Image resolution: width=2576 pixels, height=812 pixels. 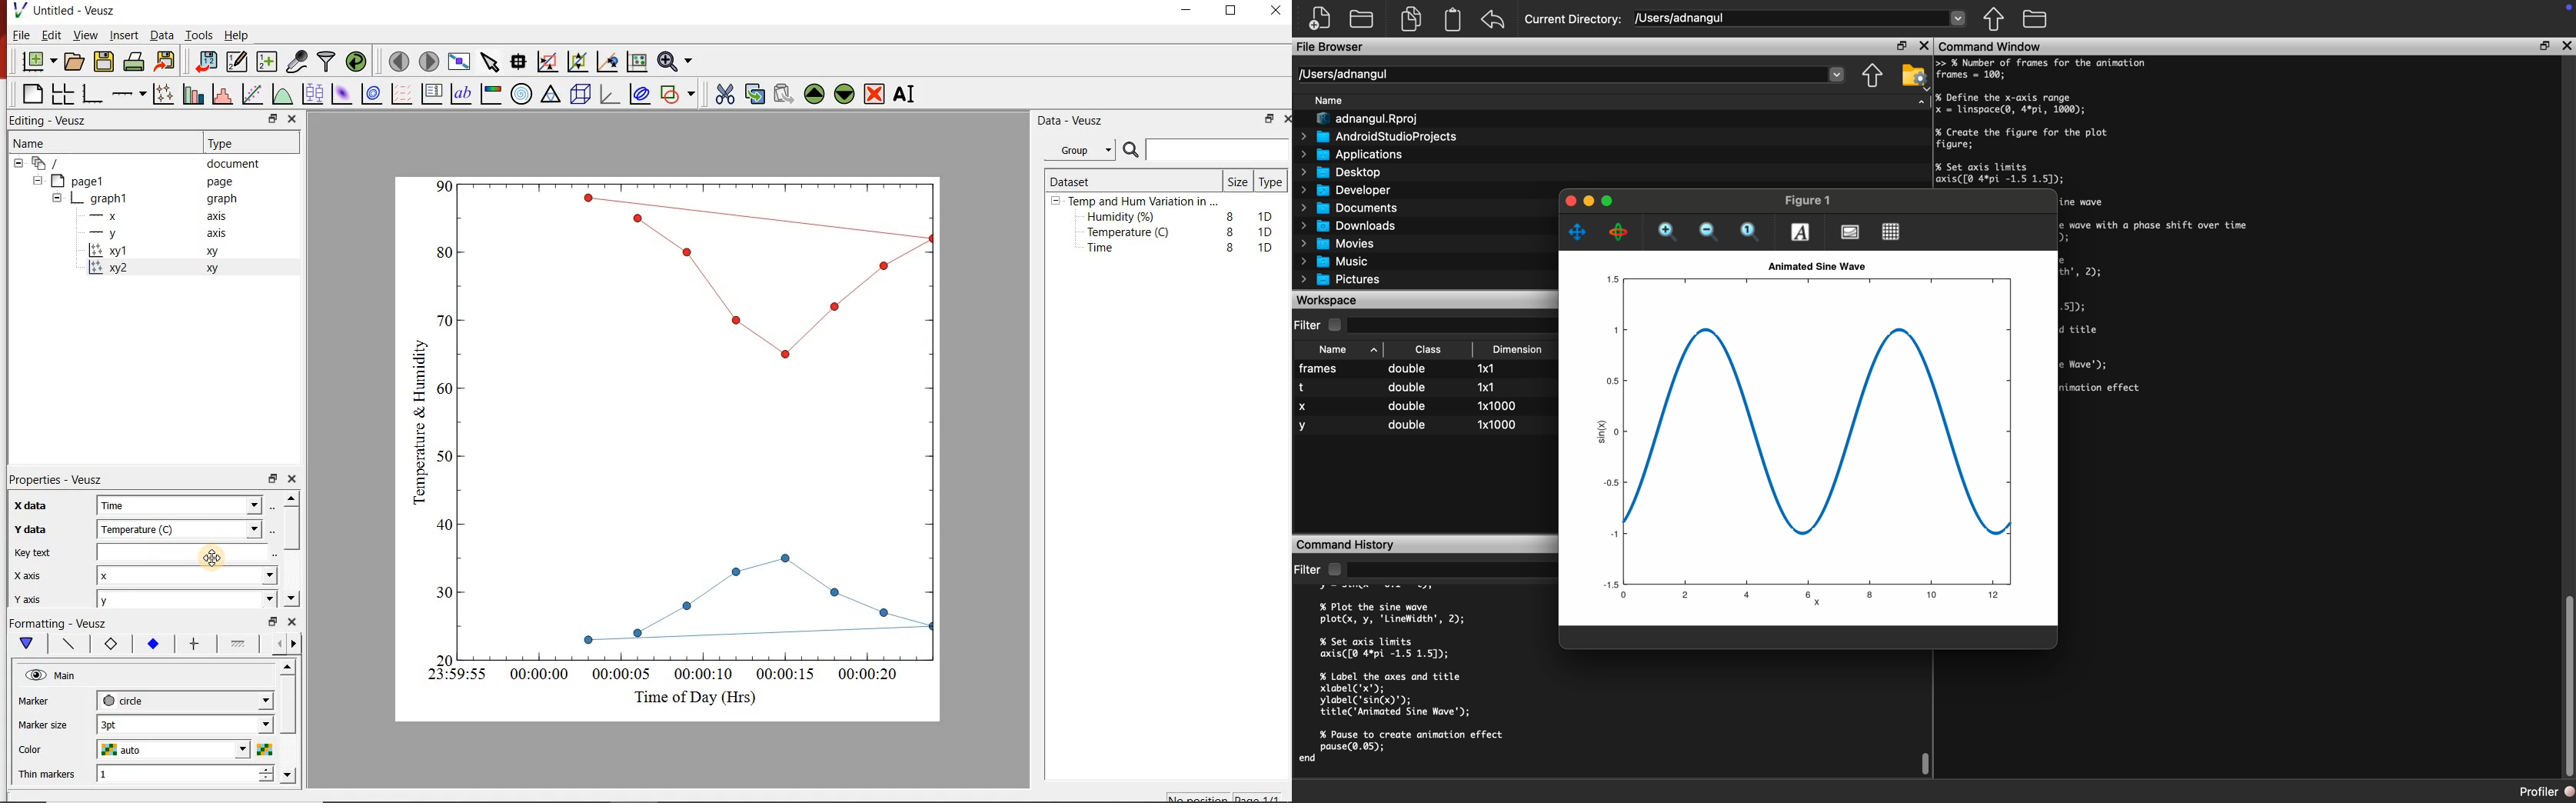 I want to click on Zoom in, so click(x=1669, y=234).